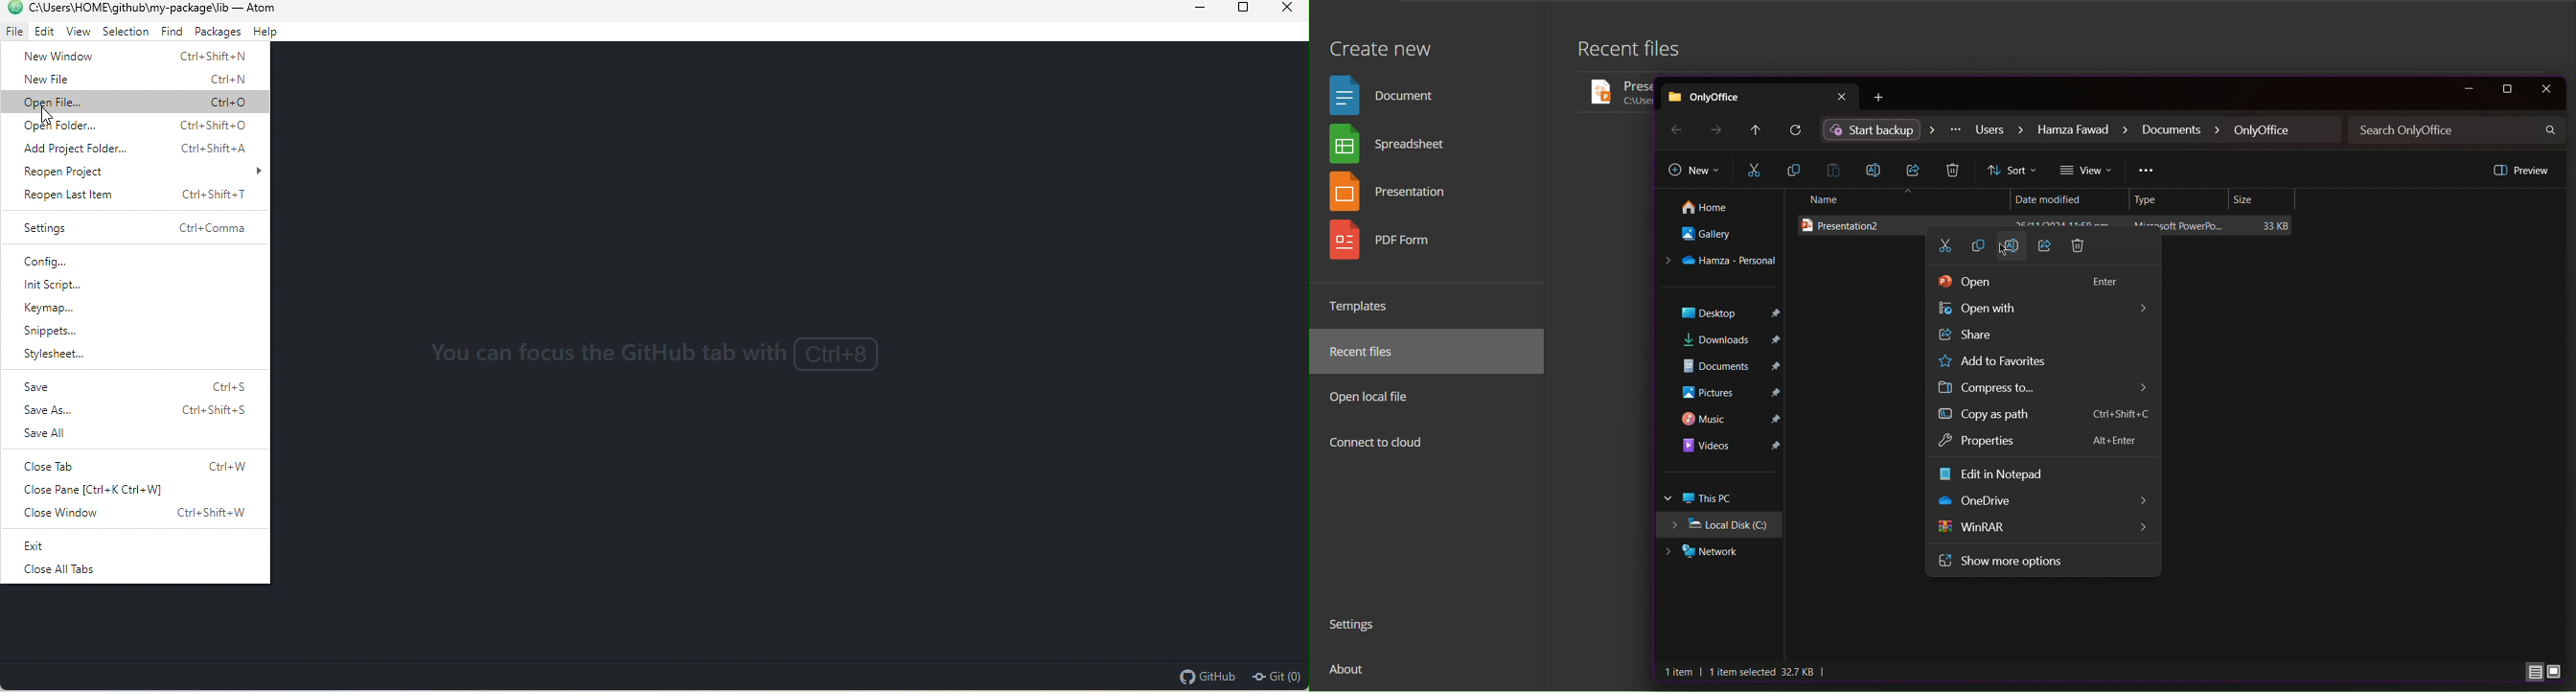 The height and width of the screenshot is (700, 2576). Describe the element at coordinates (126, 34) in the screenshot. I see `selection` at that location.